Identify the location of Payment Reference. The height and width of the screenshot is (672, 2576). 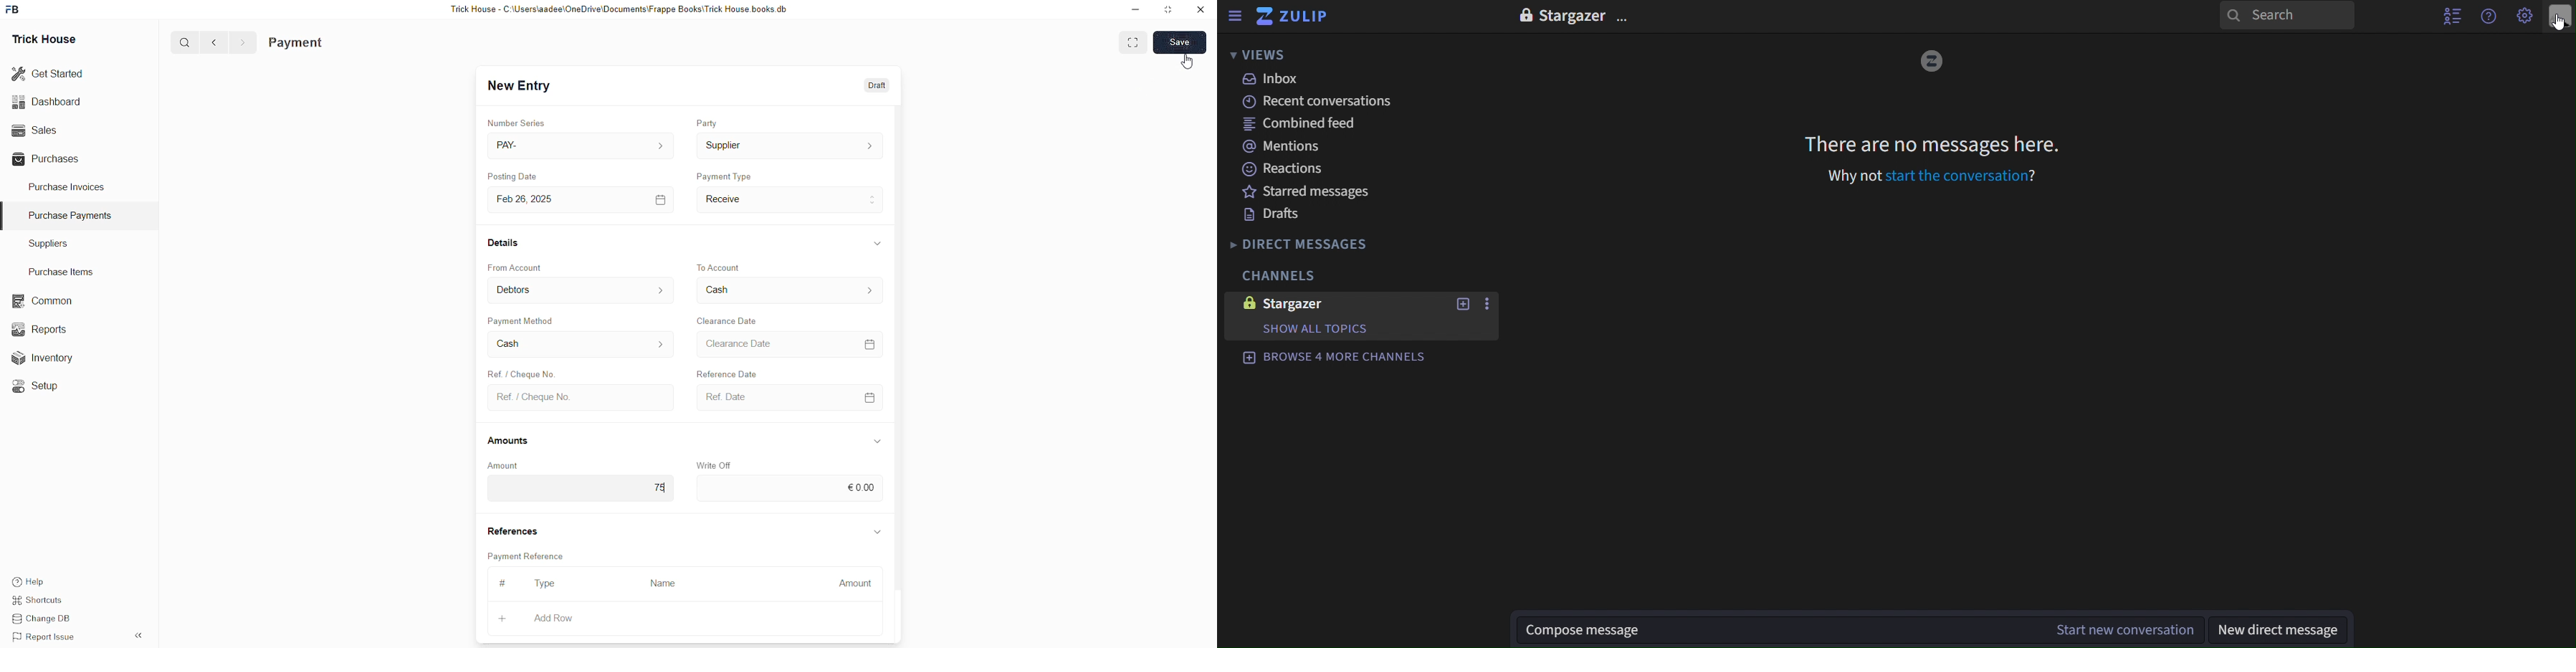
(526, 555).